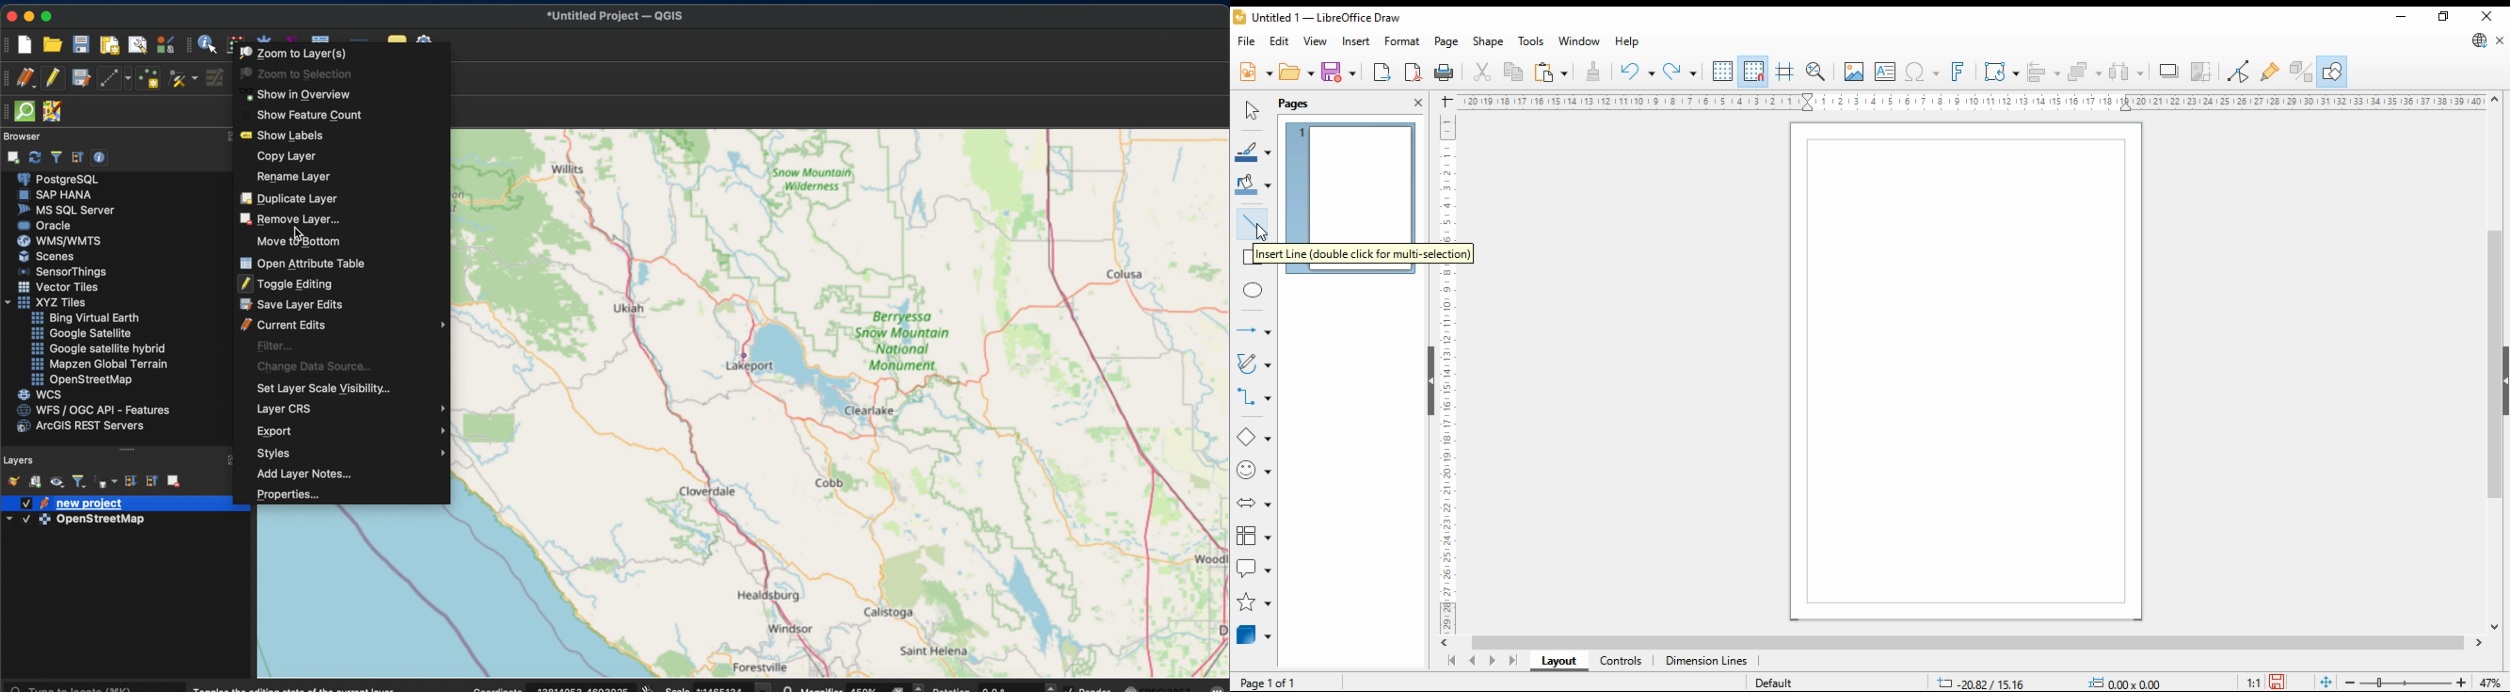 The height and width of the screenshot is (700, 2520). Describe the element at coordinates (2270, 71) in the screenshot. I see `show gluepoint functions` at that location.